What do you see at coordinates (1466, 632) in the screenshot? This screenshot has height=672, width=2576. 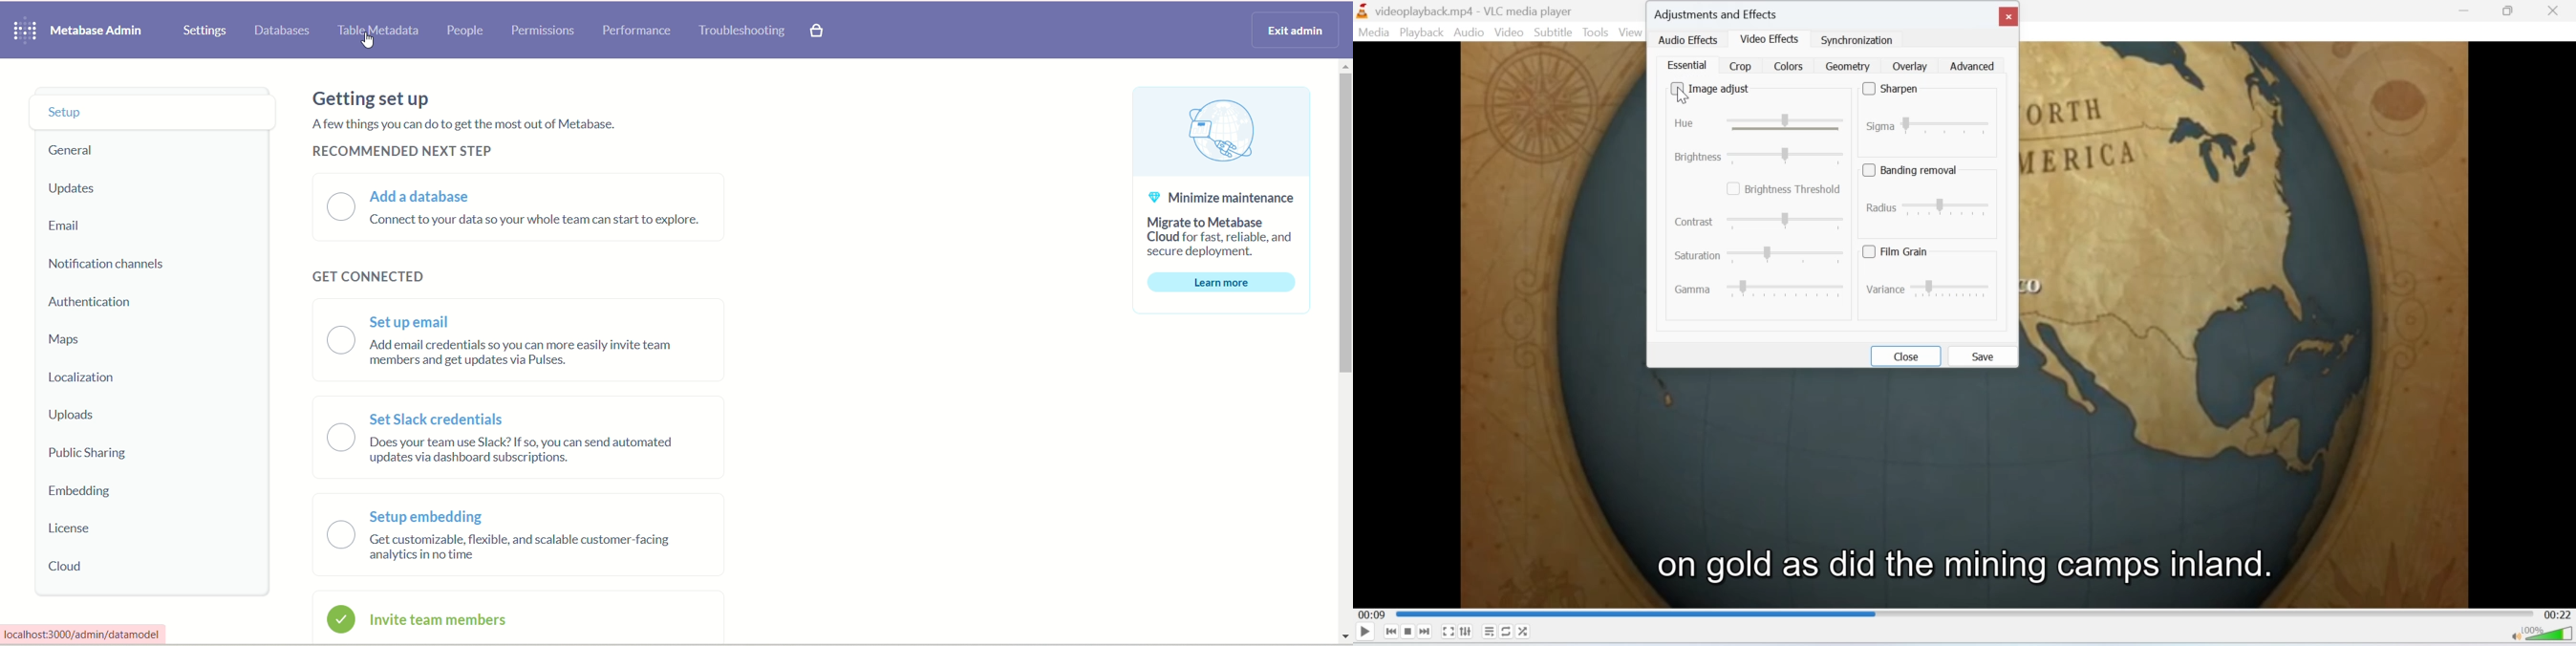 I see `Extended Settings` at bounding box center [1466, 632].